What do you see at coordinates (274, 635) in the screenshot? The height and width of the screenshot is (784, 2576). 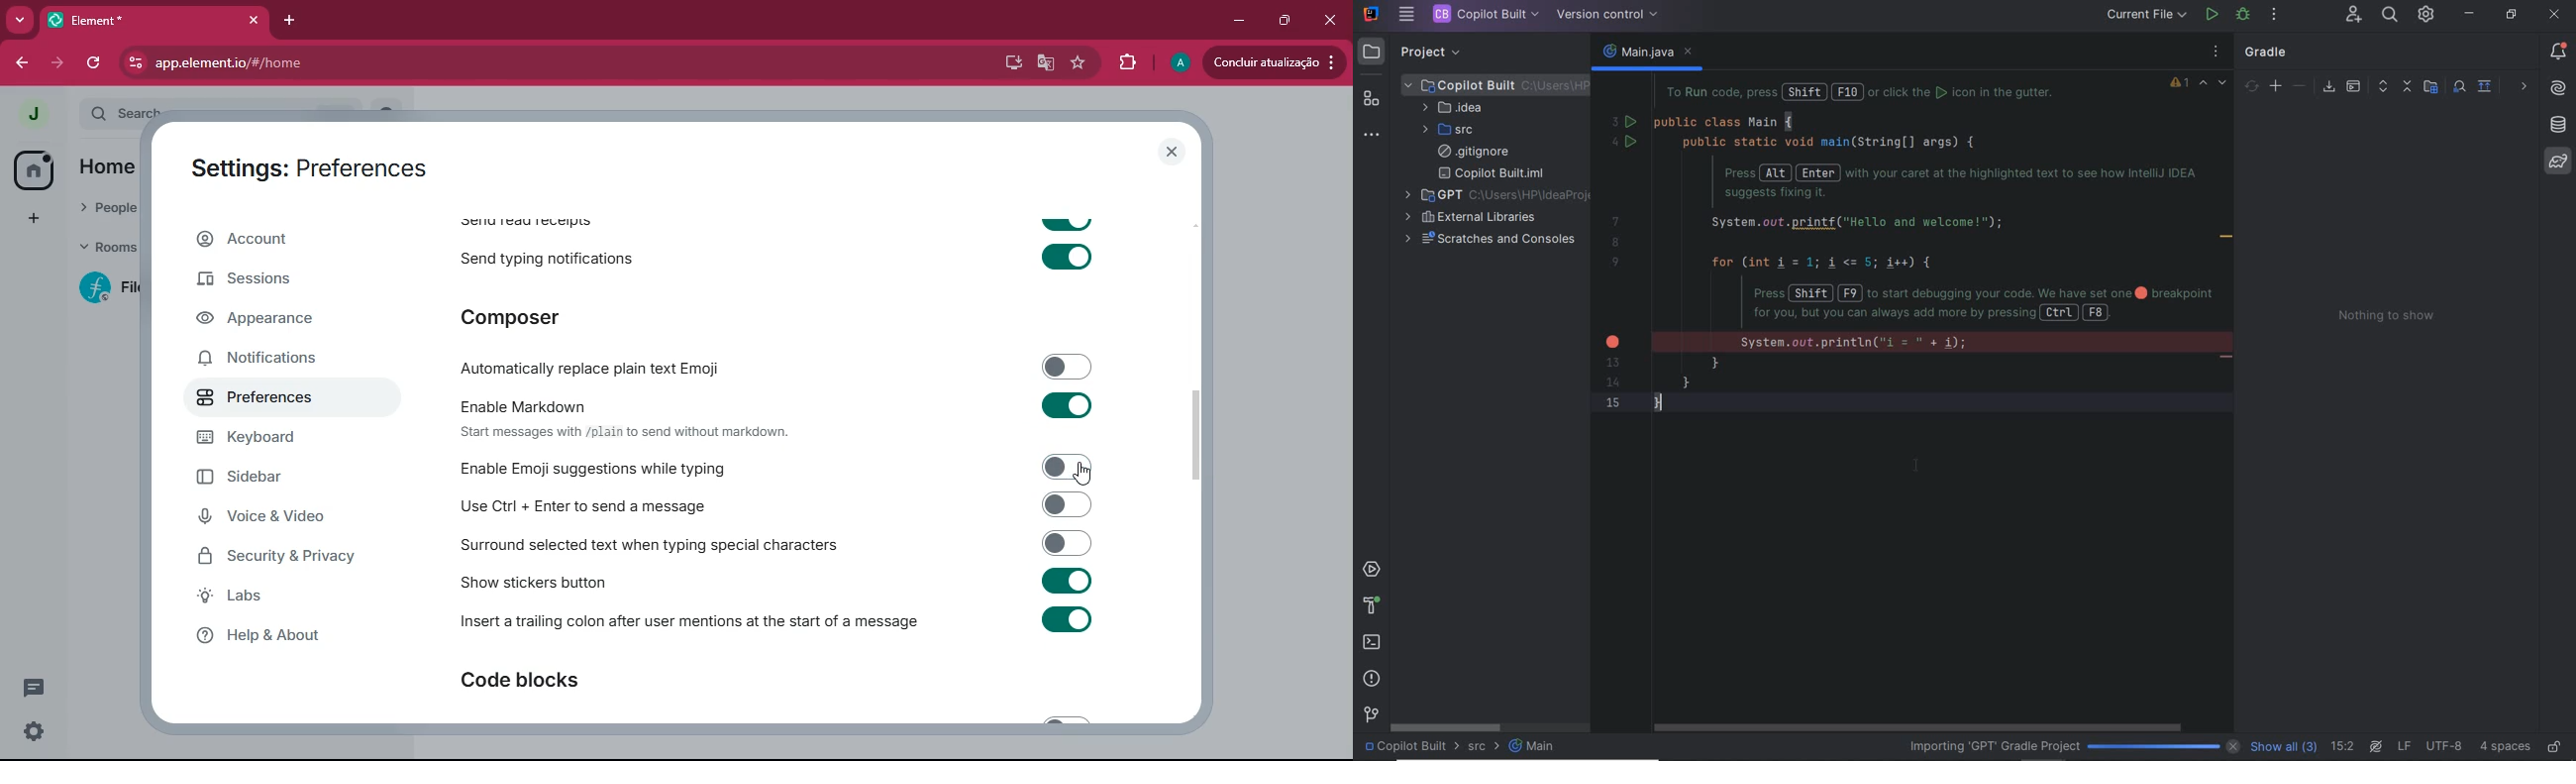 I see `help` at bounding box center [274, 635].